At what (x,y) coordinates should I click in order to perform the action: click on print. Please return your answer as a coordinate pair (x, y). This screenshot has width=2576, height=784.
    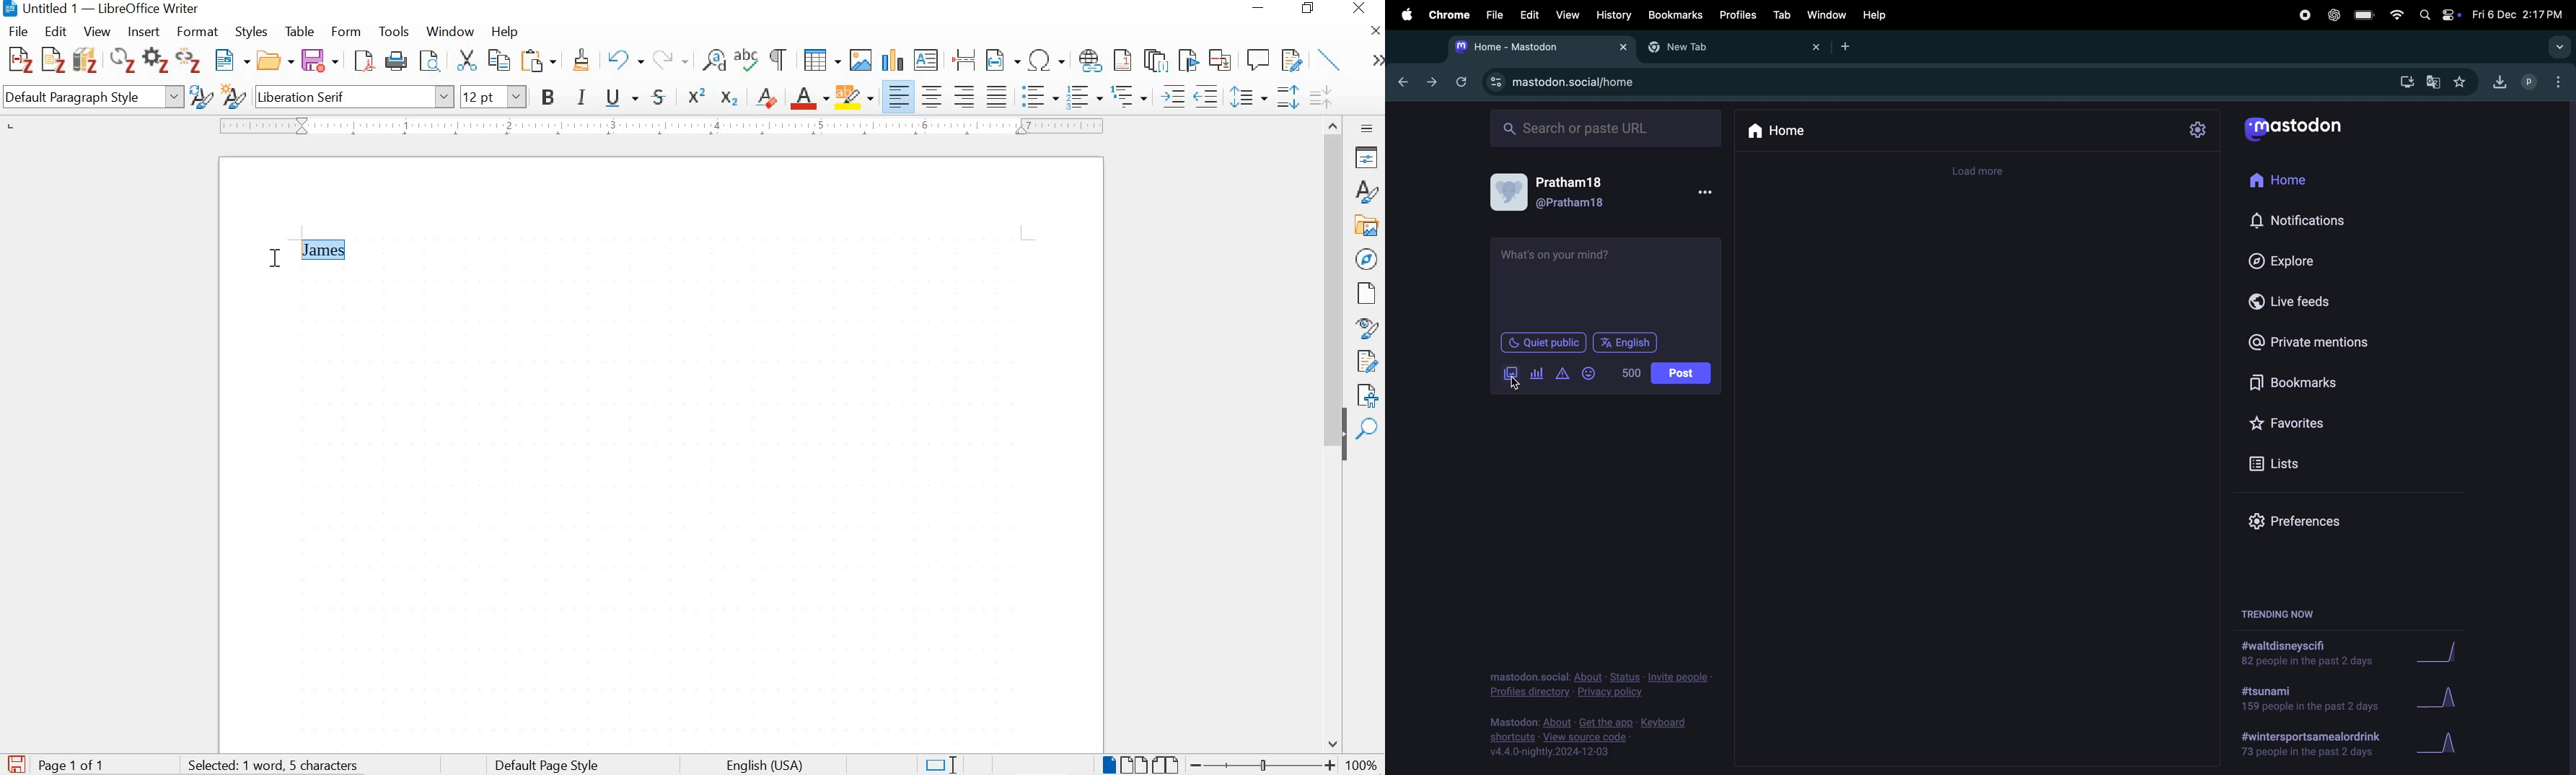
    Looking at the image, I should click on (397, 61).